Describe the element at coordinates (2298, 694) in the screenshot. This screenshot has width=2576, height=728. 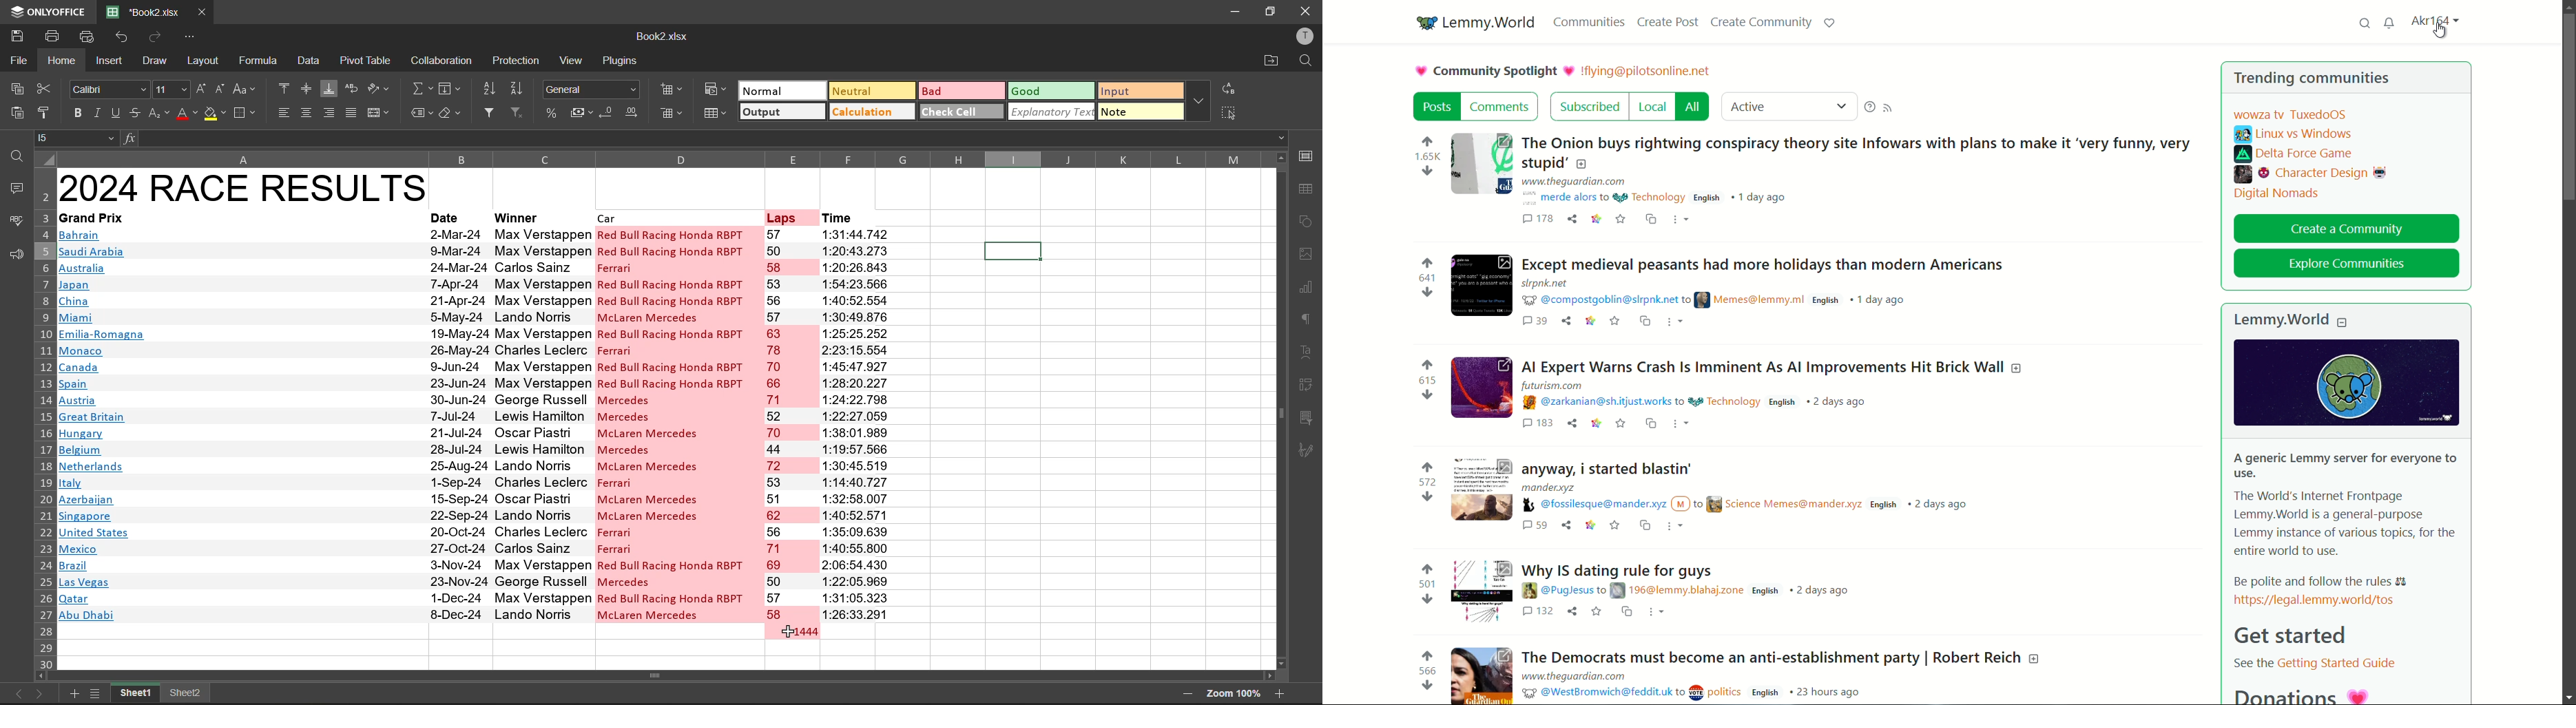
I see `donatiosn` at that location.